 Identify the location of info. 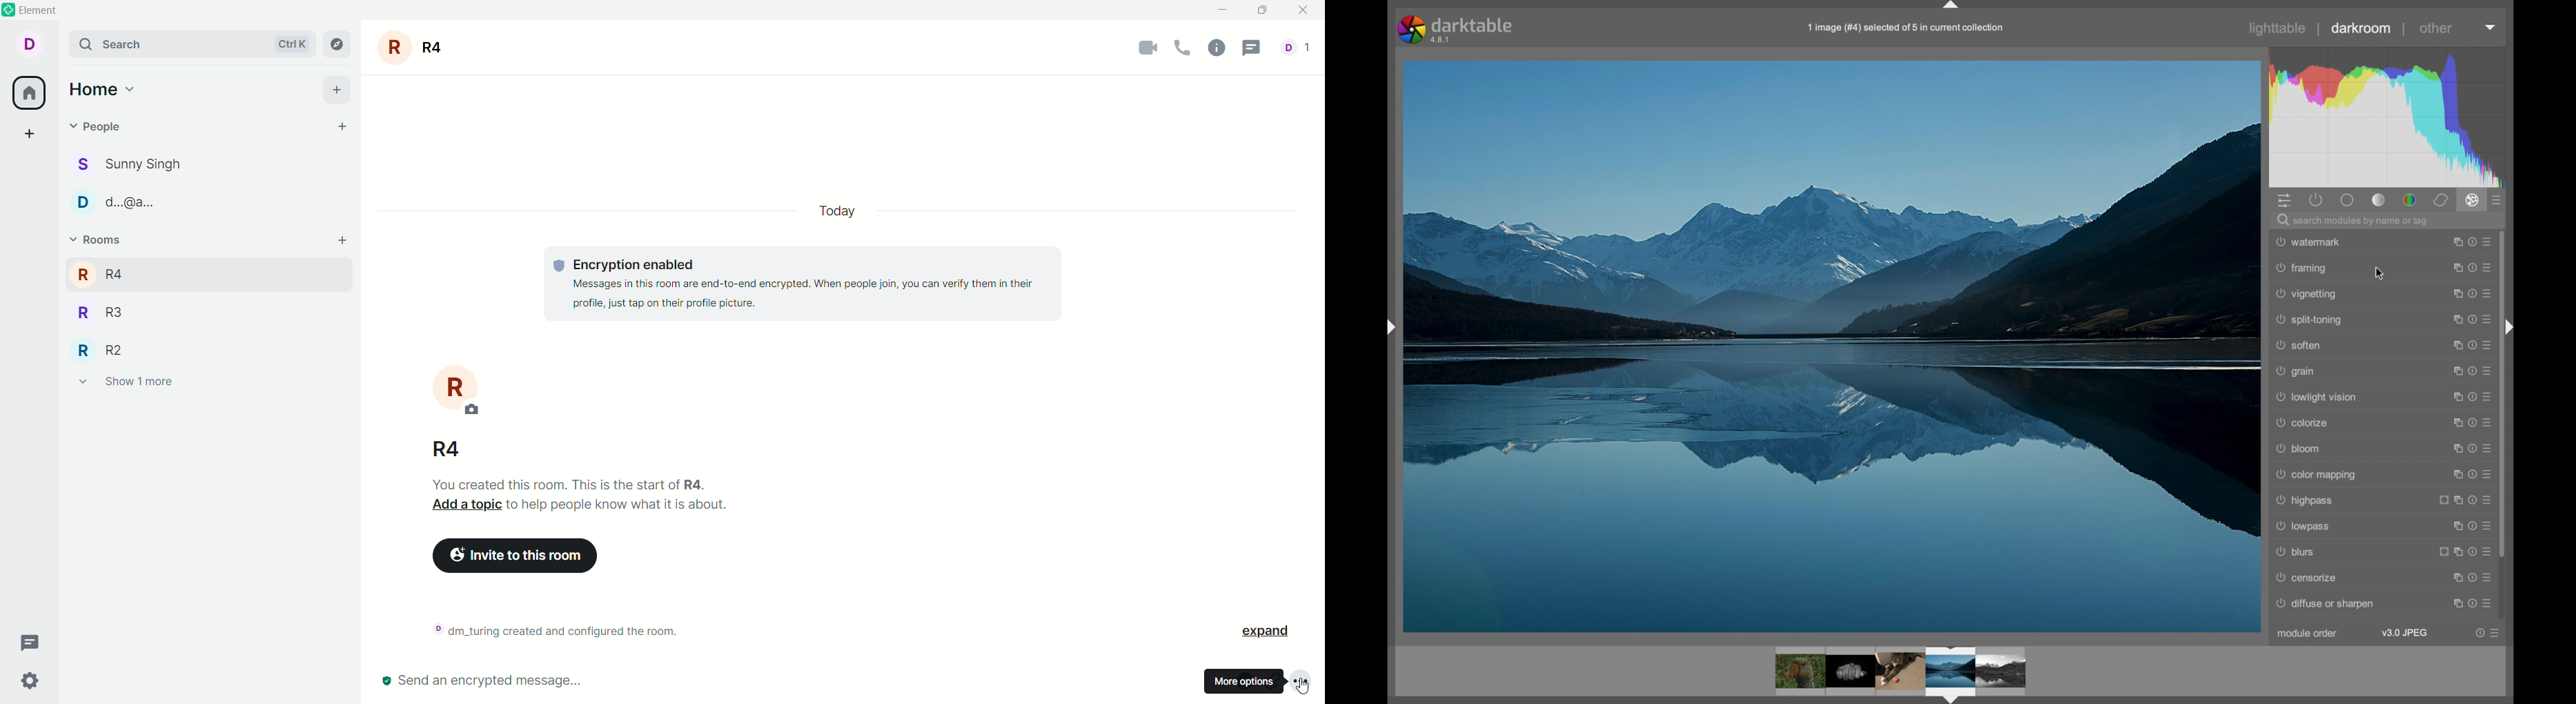
(1908, 28).